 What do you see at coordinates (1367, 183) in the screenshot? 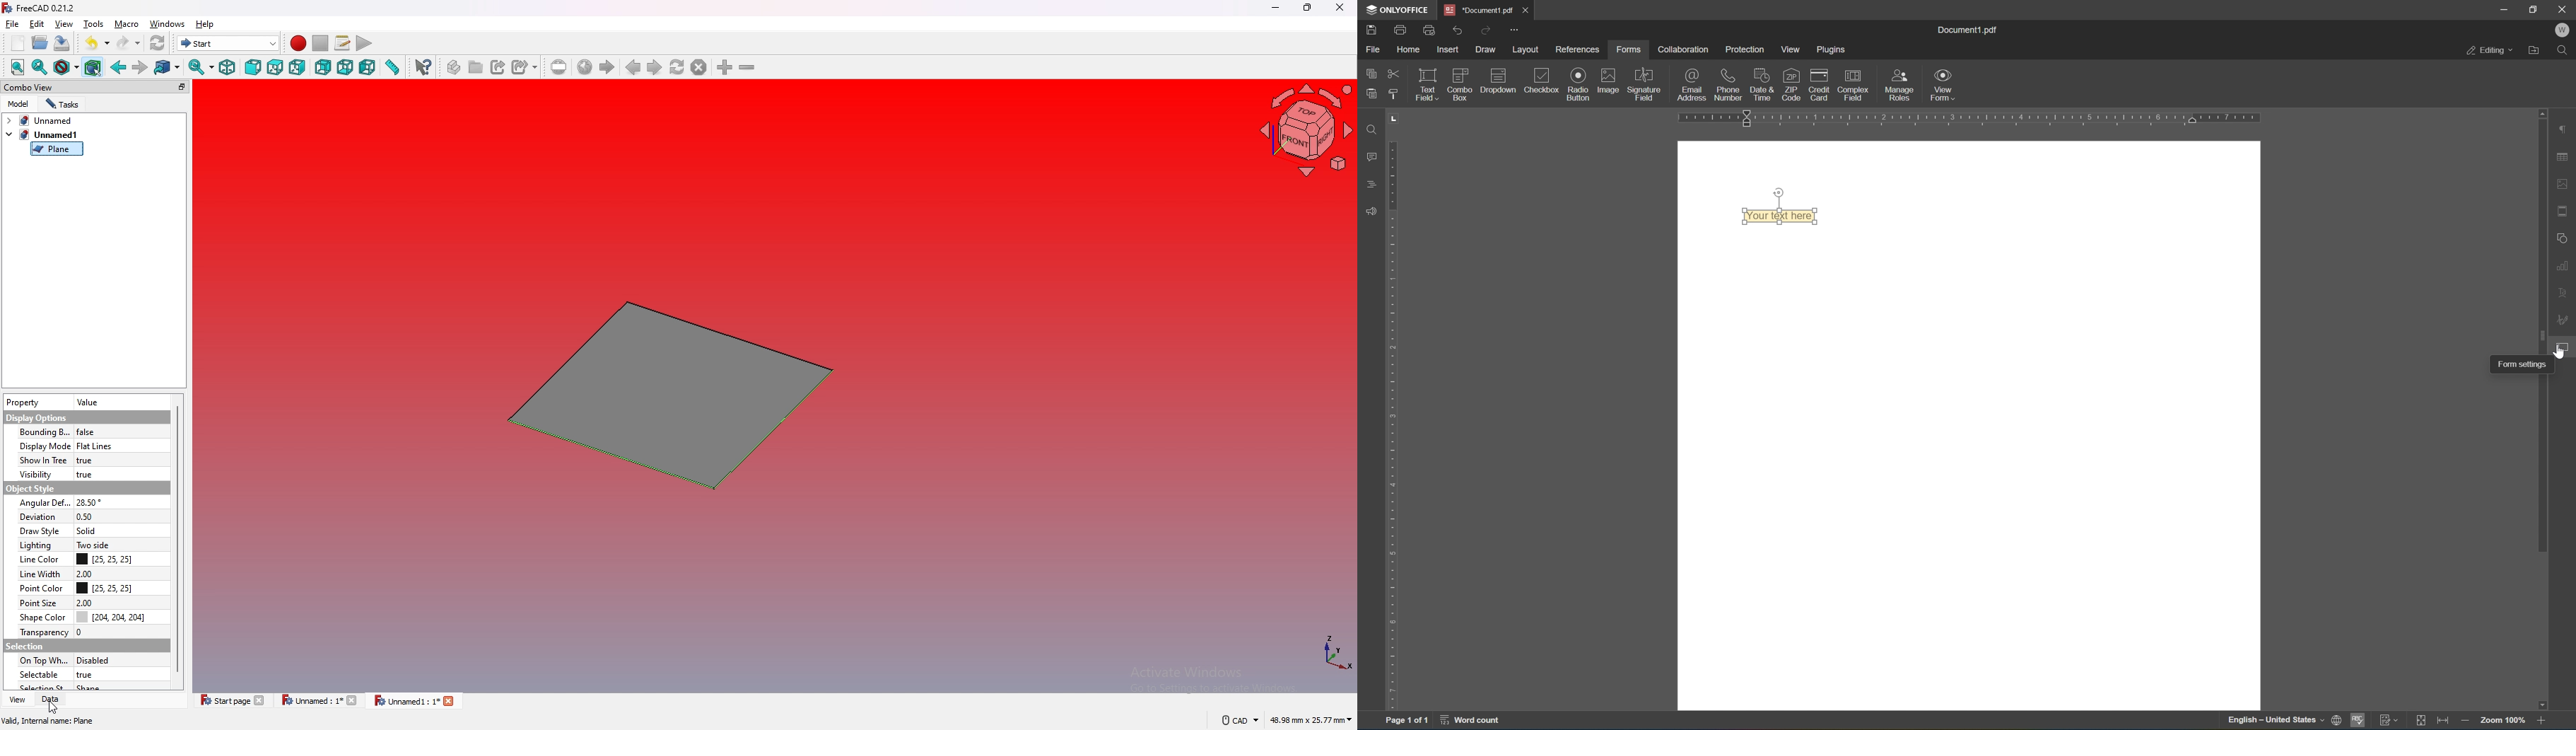
I see `headings` at bounding box center [1367, 183].